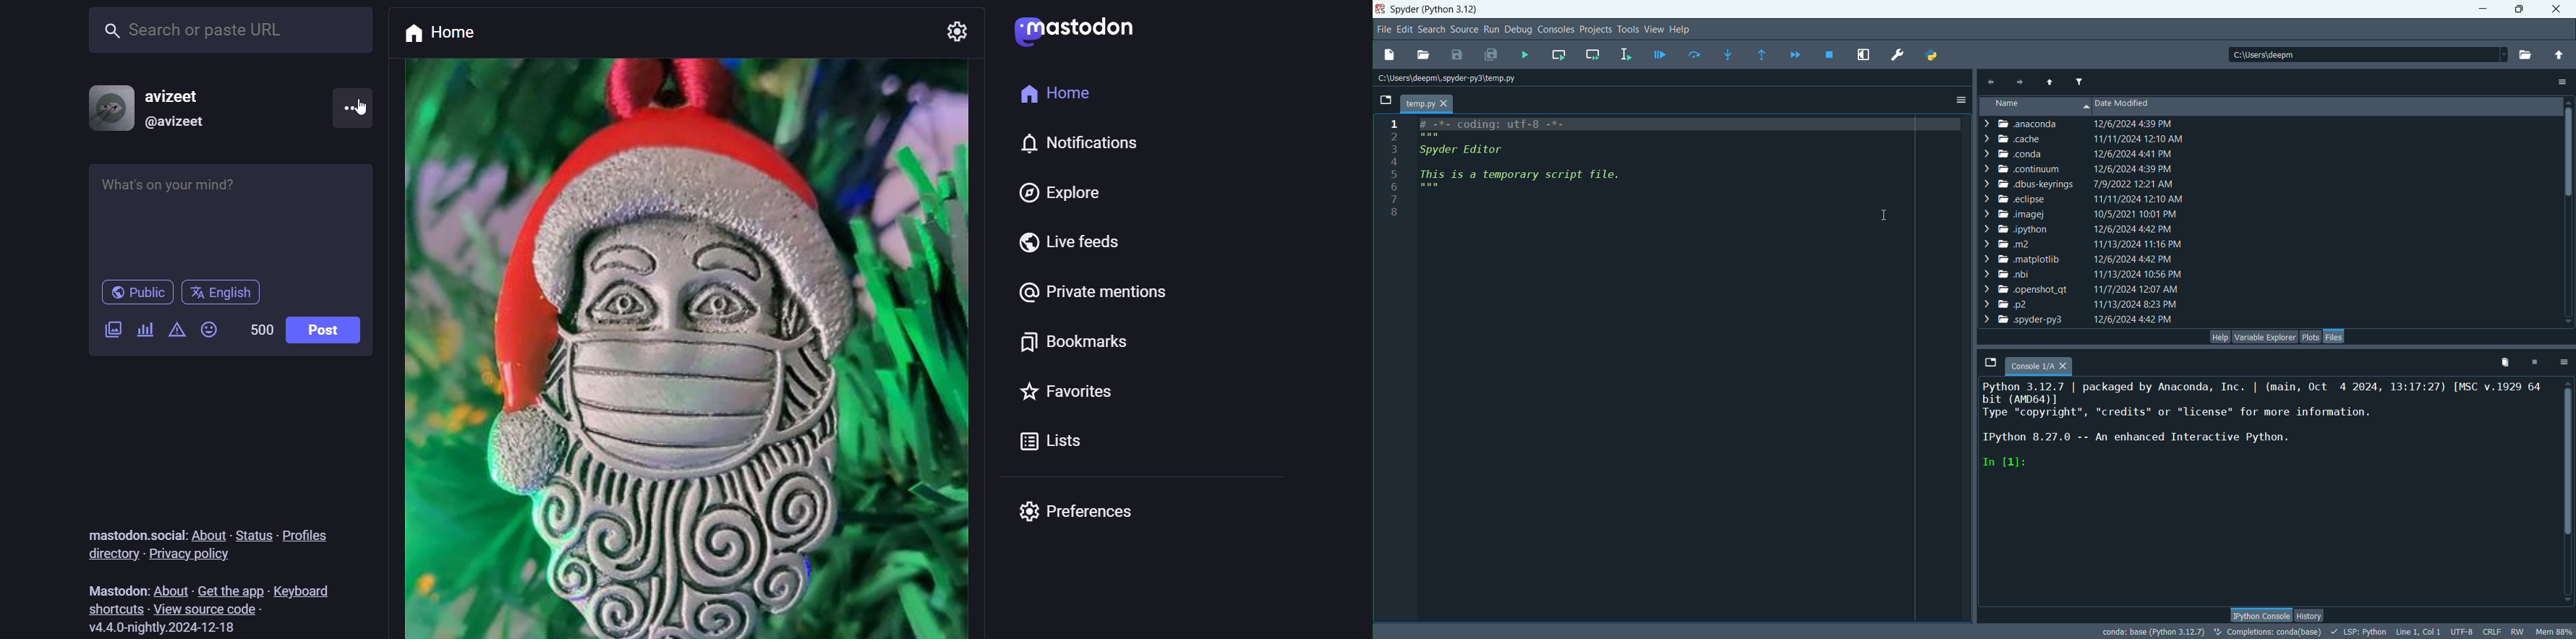 This screenshot has width=2576, height=644. What do you see at coordinates (2517, 631) in the screenshot?
I see `RW` at bounding box center [2517, 631].